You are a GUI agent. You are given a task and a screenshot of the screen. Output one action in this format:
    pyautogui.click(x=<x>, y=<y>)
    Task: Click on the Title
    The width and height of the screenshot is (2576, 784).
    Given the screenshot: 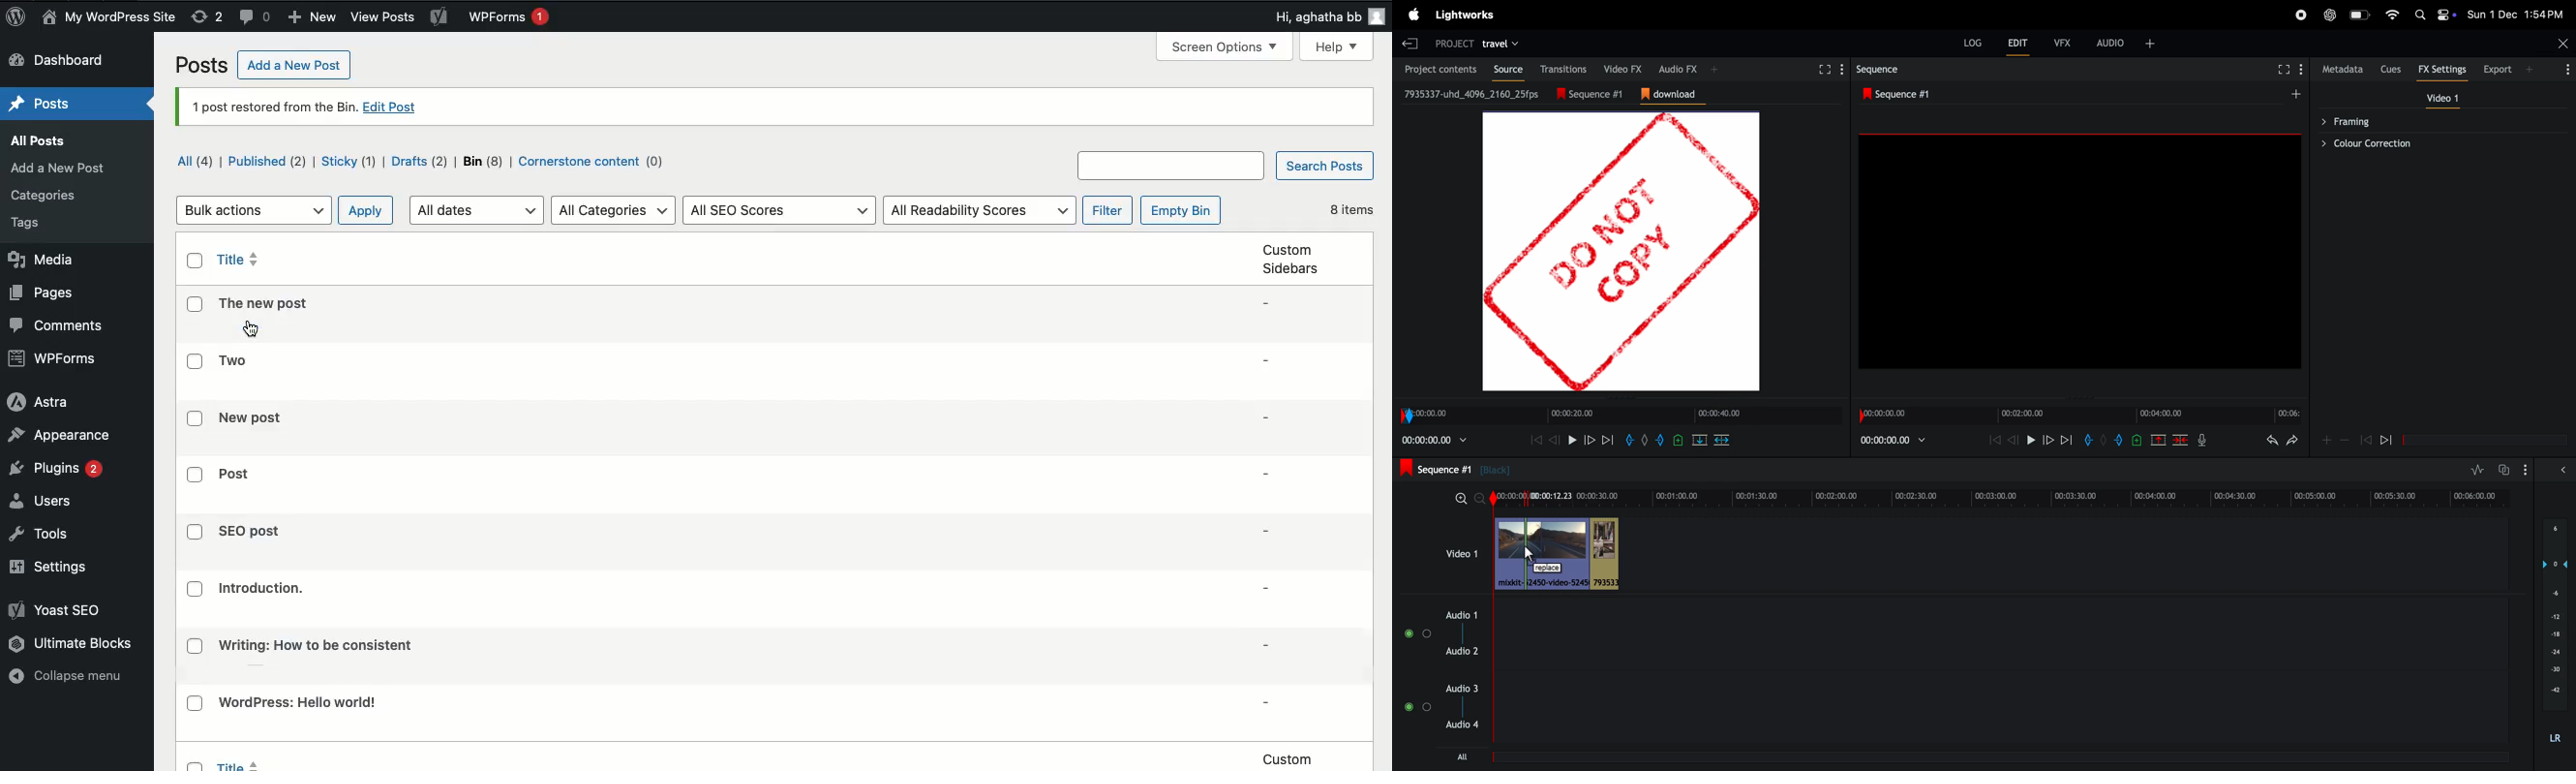 What is the action you would take?
    pyautogui.click(x=262, y=588)
    